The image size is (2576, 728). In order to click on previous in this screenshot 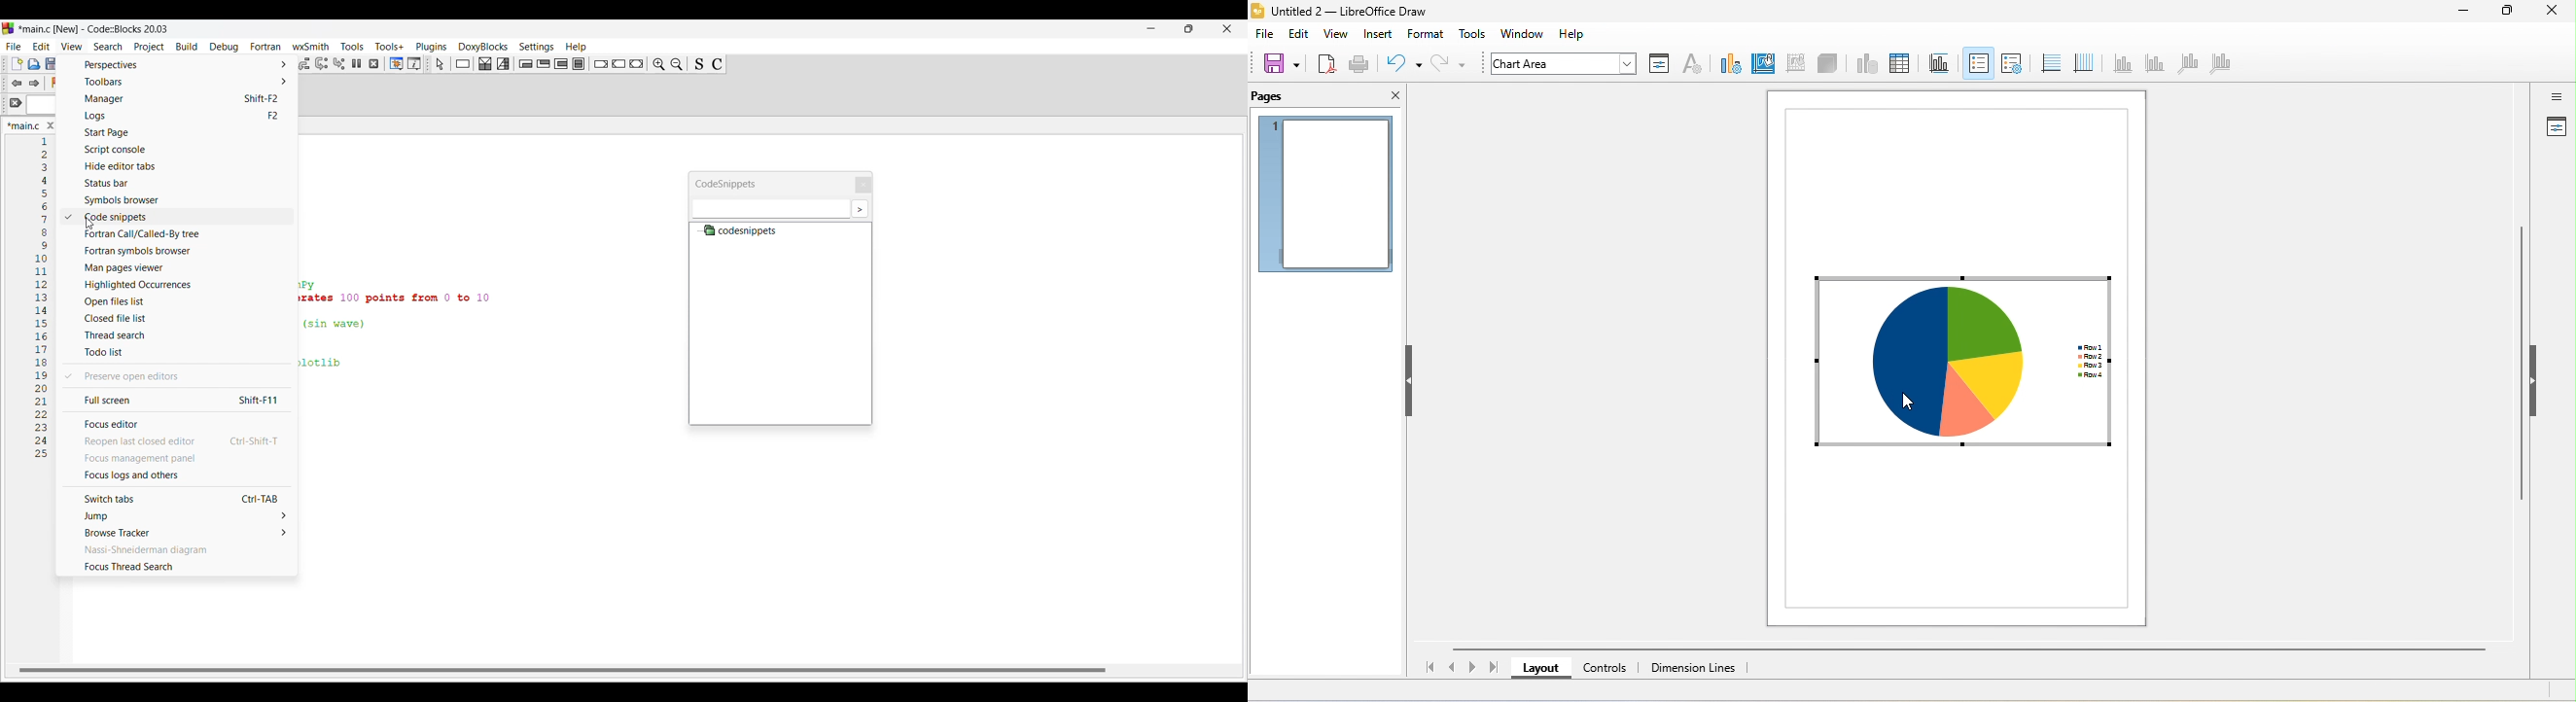, I will do `click(1455, 665)`.